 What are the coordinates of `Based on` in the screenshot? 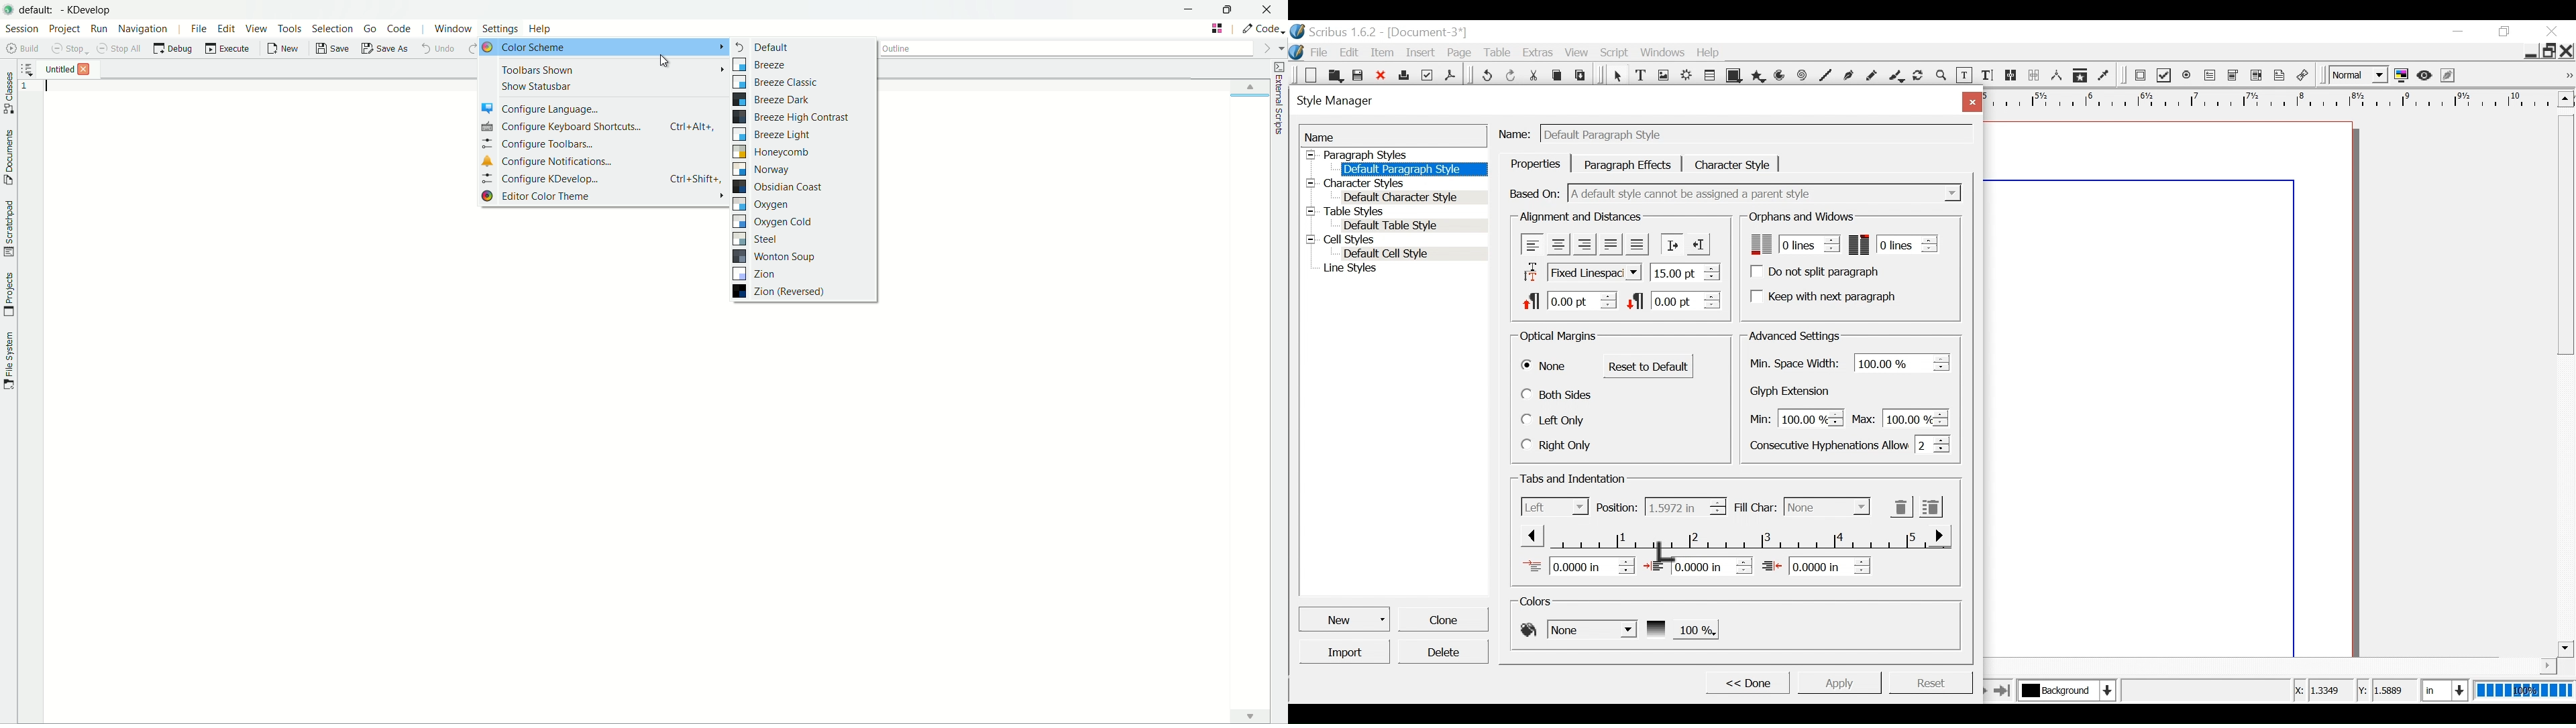 It's located at (1536, 193).